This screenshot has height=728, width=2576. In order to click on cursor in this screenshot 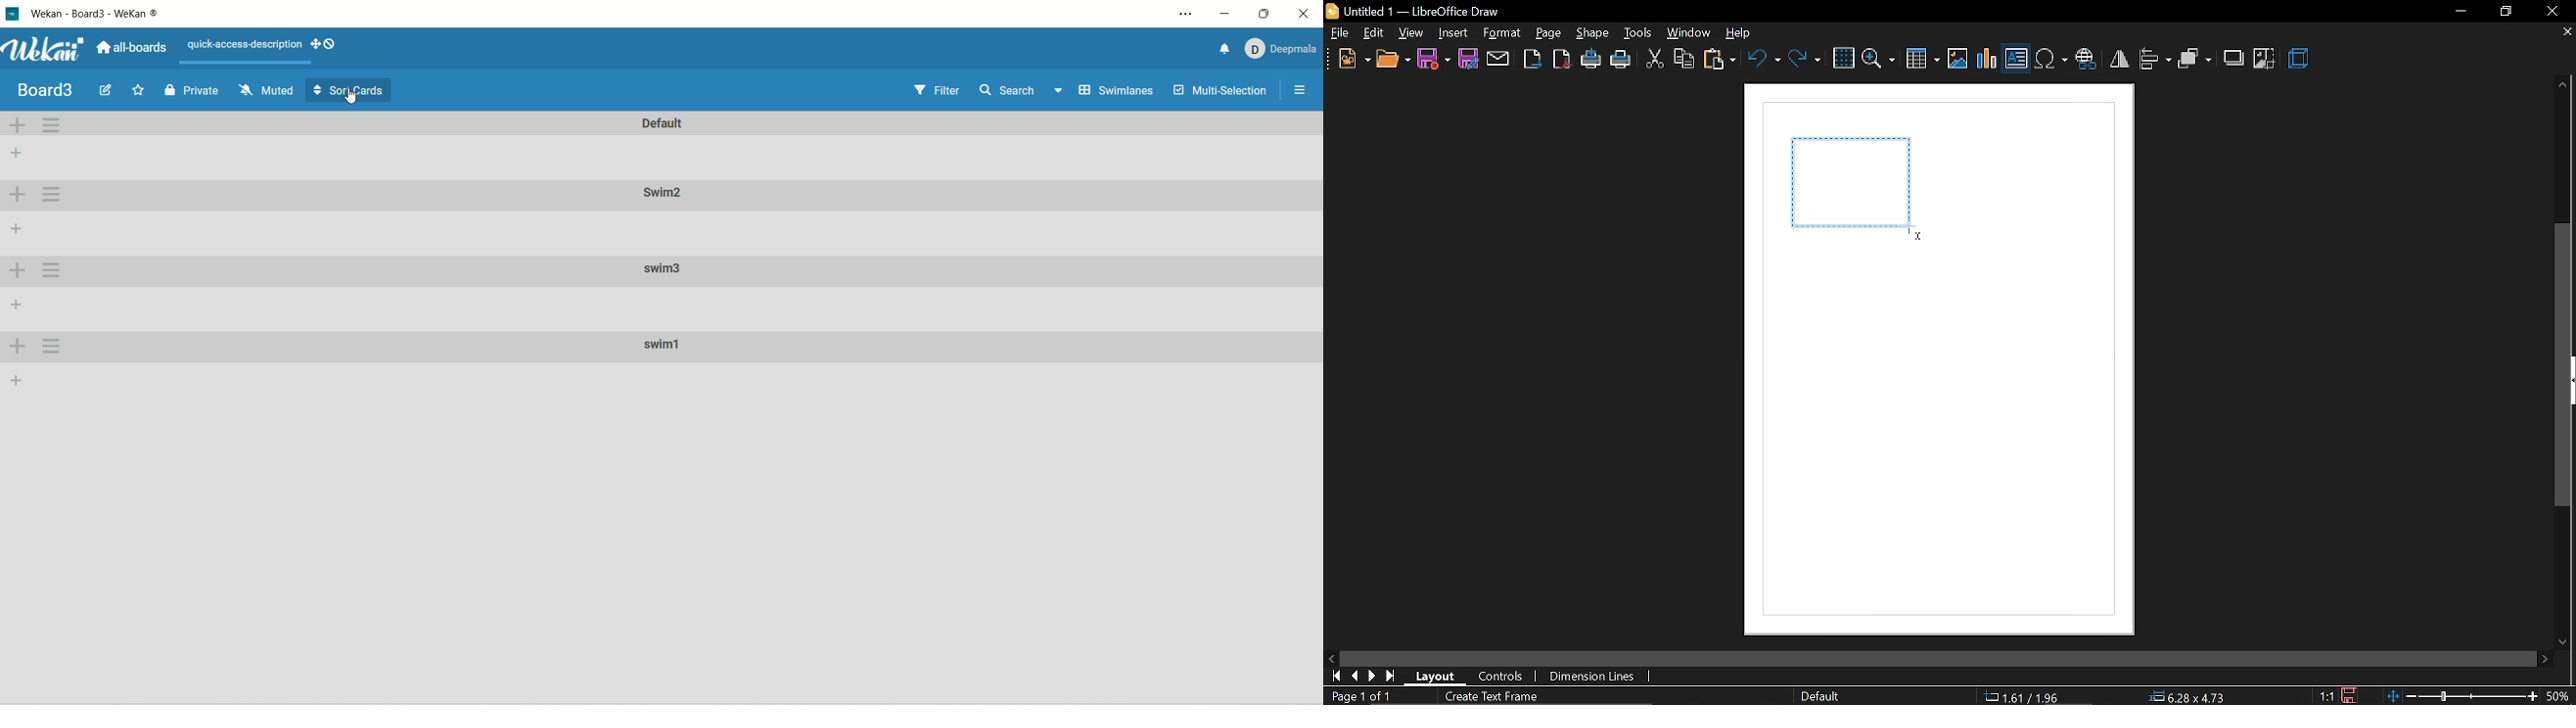, I will do `click(351, 95)`.